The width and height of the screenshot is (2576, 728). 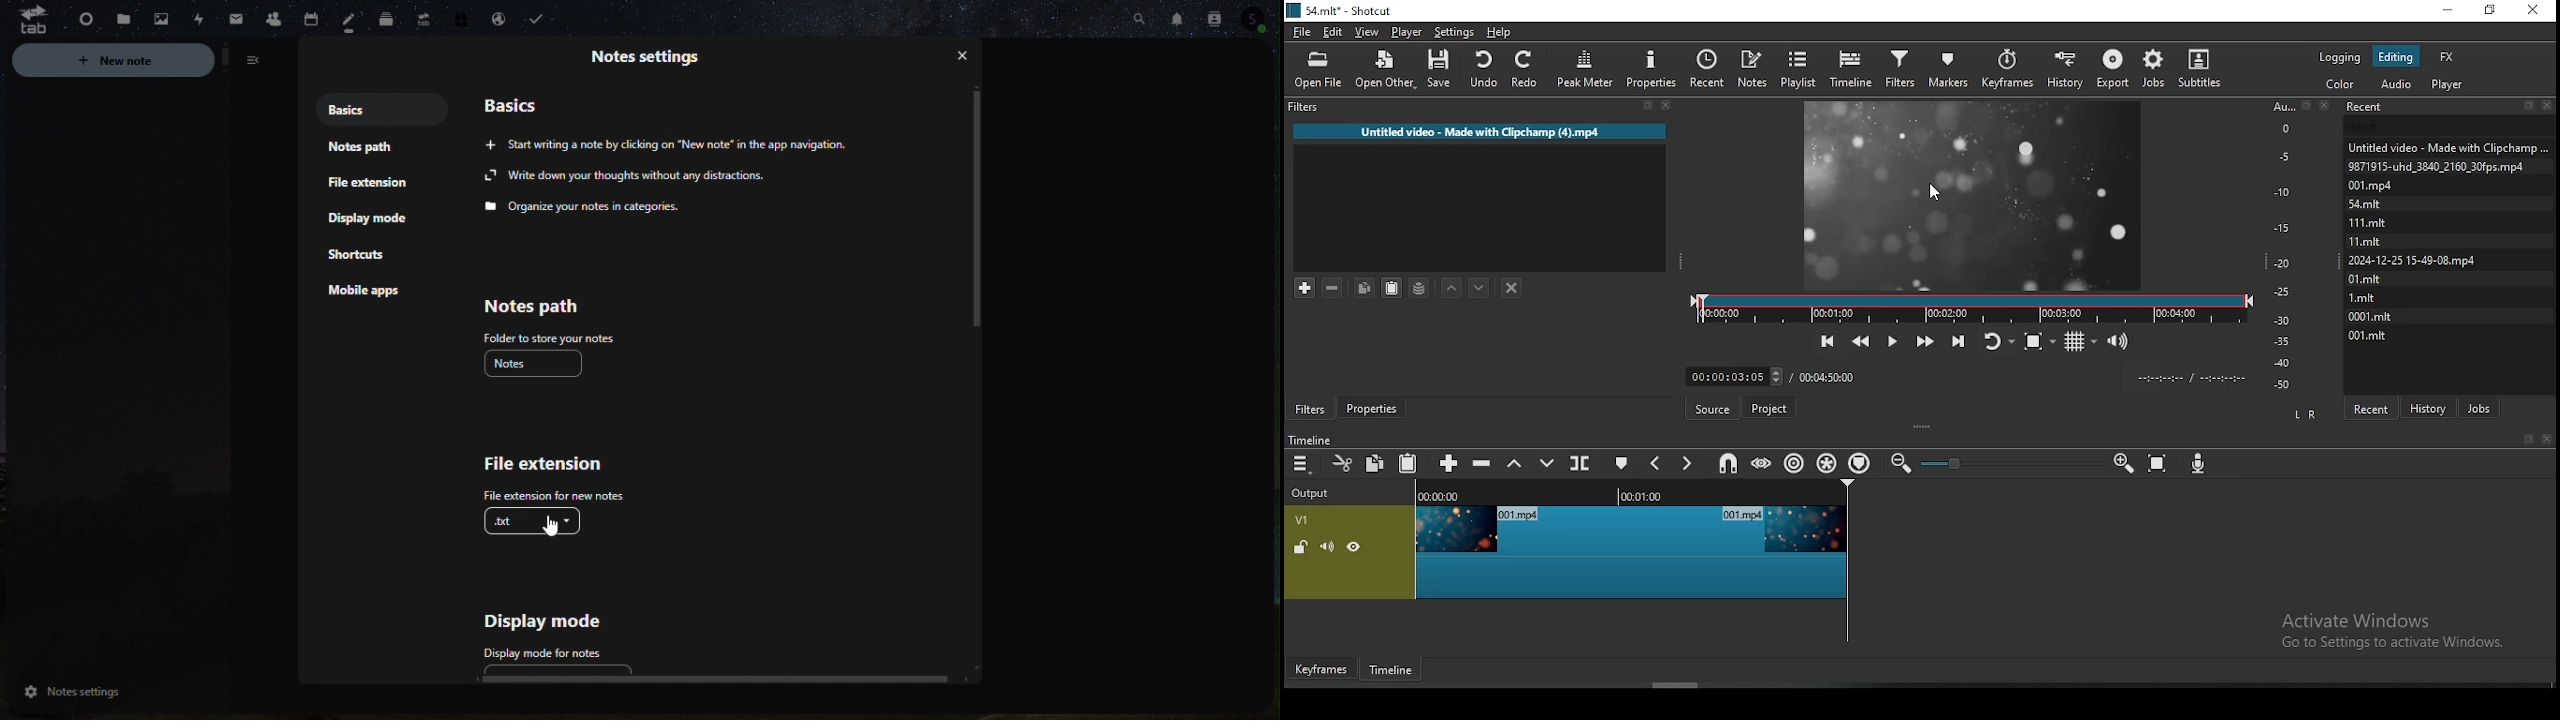 I want to click on filters, so click(x=1308, y=409).